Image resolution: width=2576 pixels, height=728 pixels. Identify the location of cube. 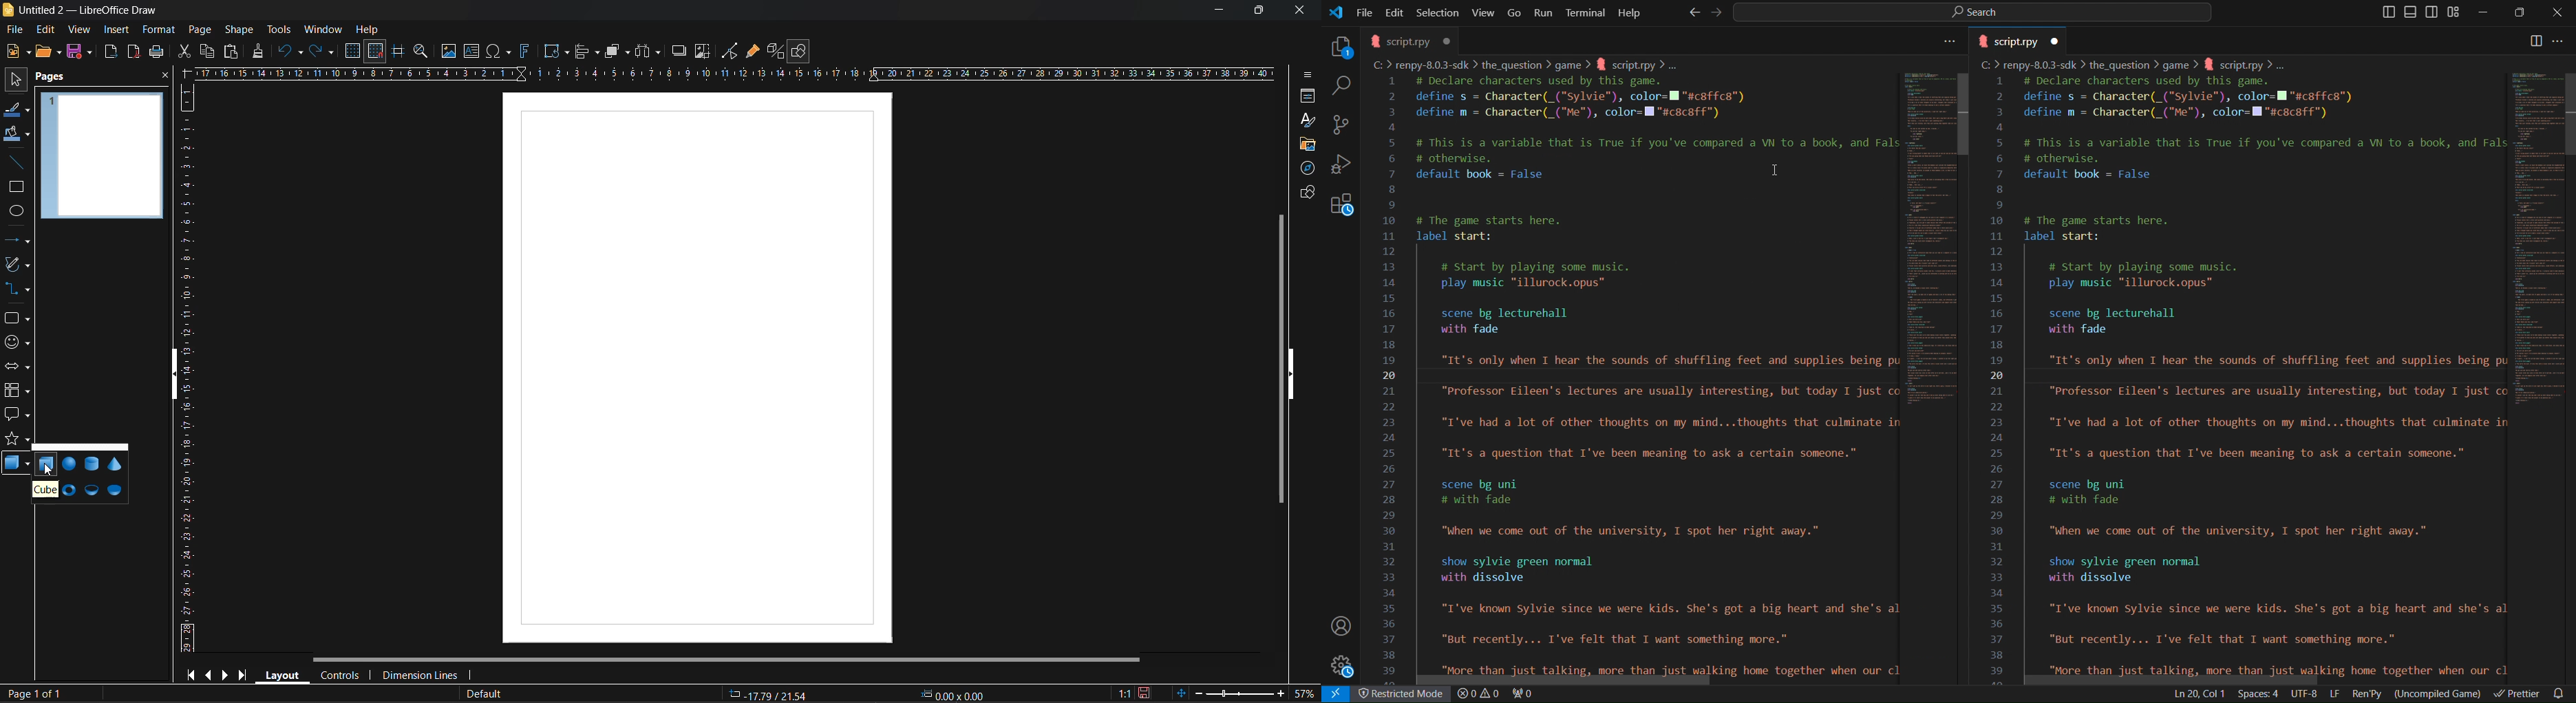
(45, 466).